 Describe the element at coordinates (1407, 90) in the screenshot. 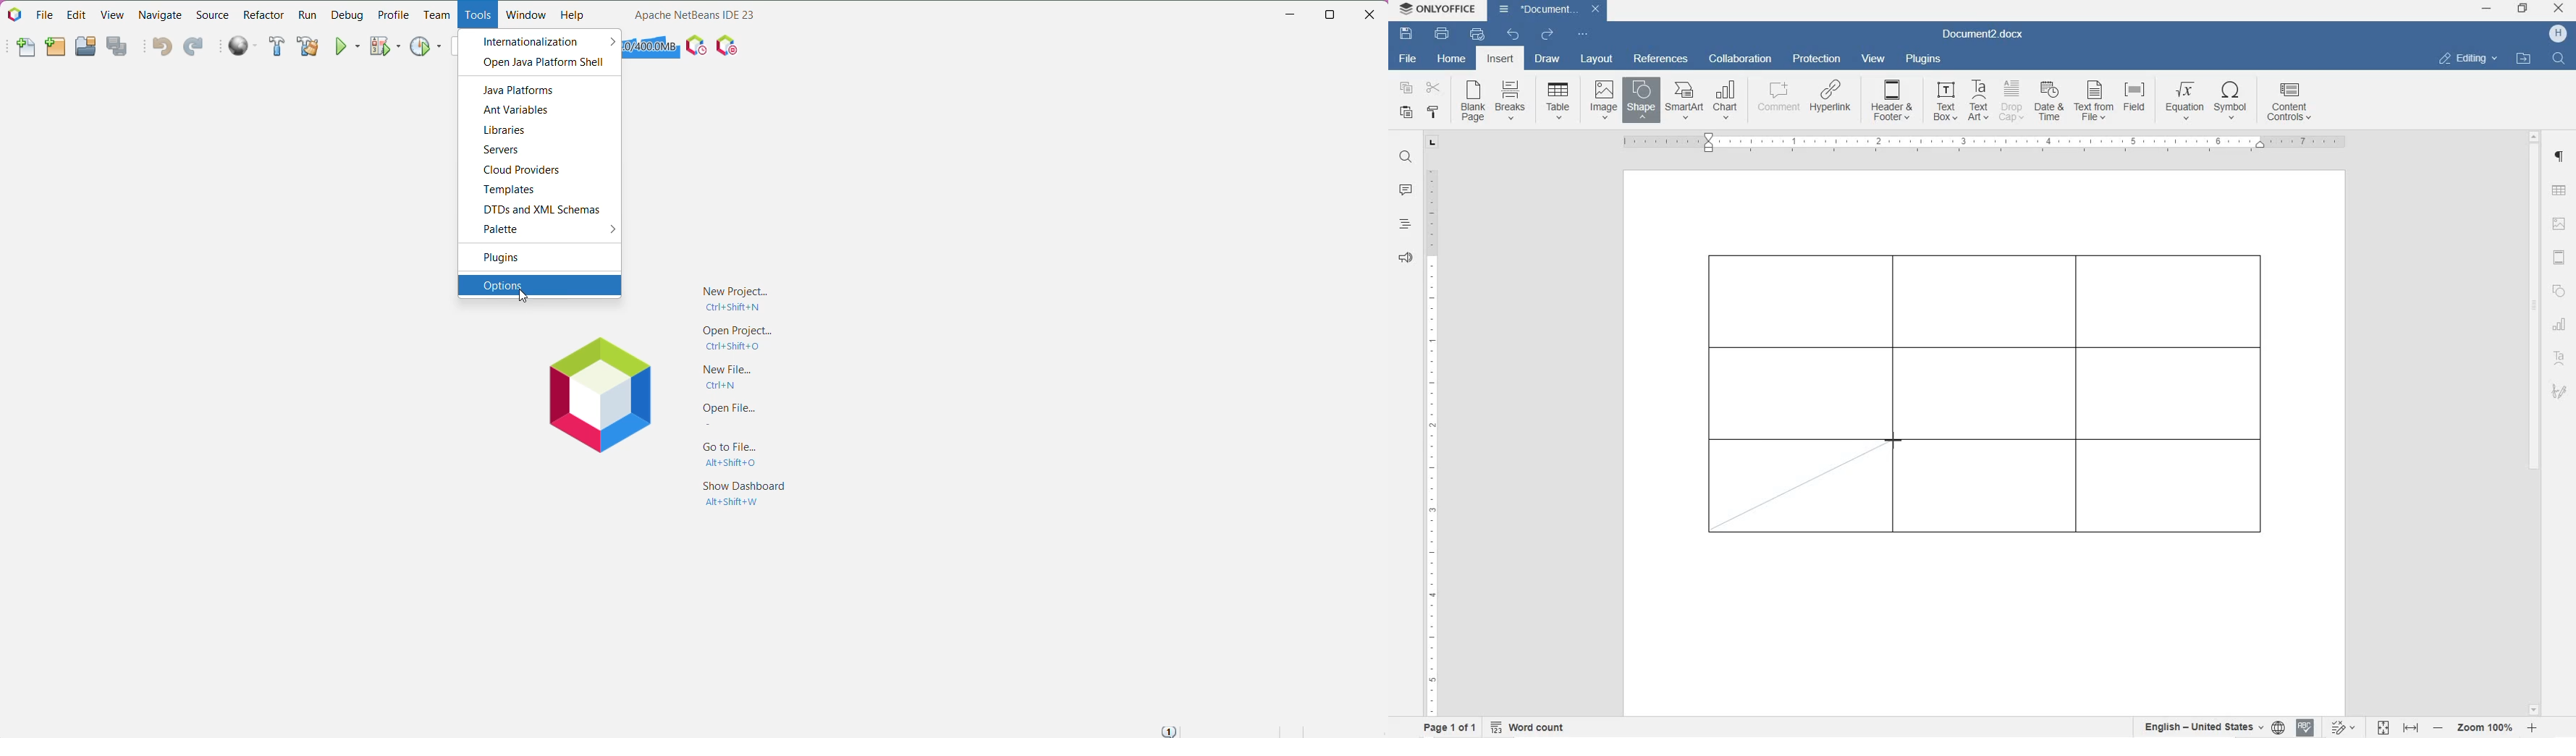

I see `copy` at that location.